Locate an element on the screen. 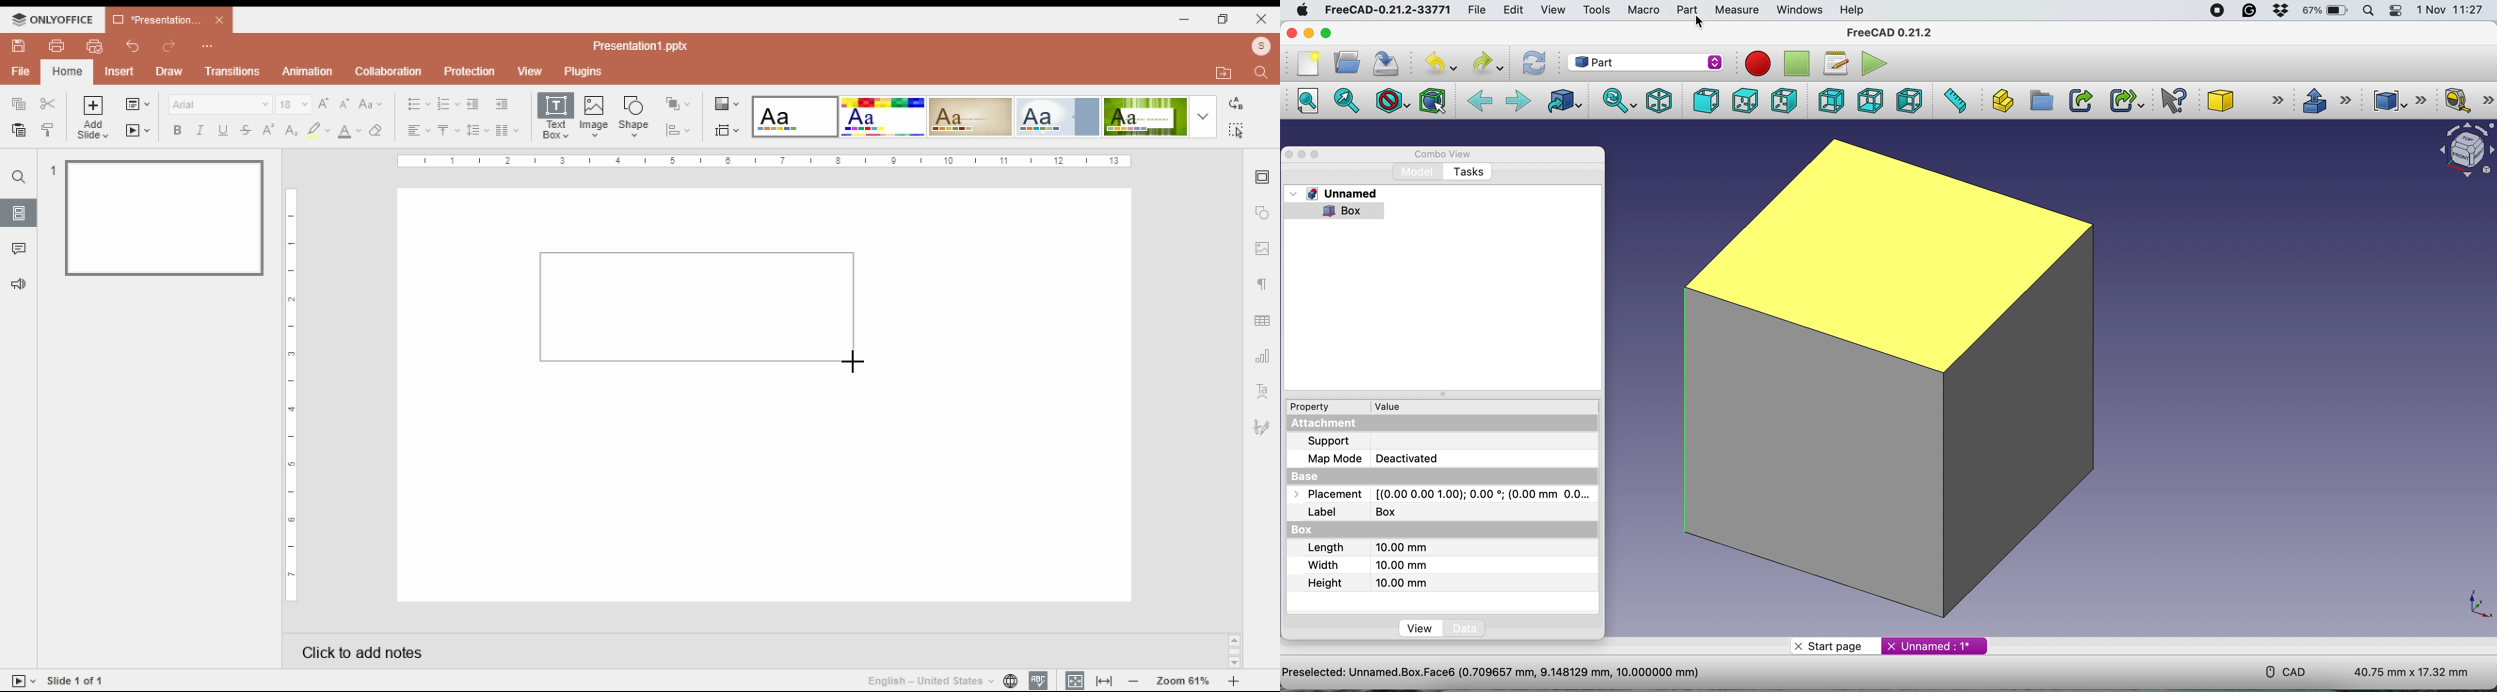 The width and height of the screenshot is (2520, 700). replace is located at coordinates (1237, 102).